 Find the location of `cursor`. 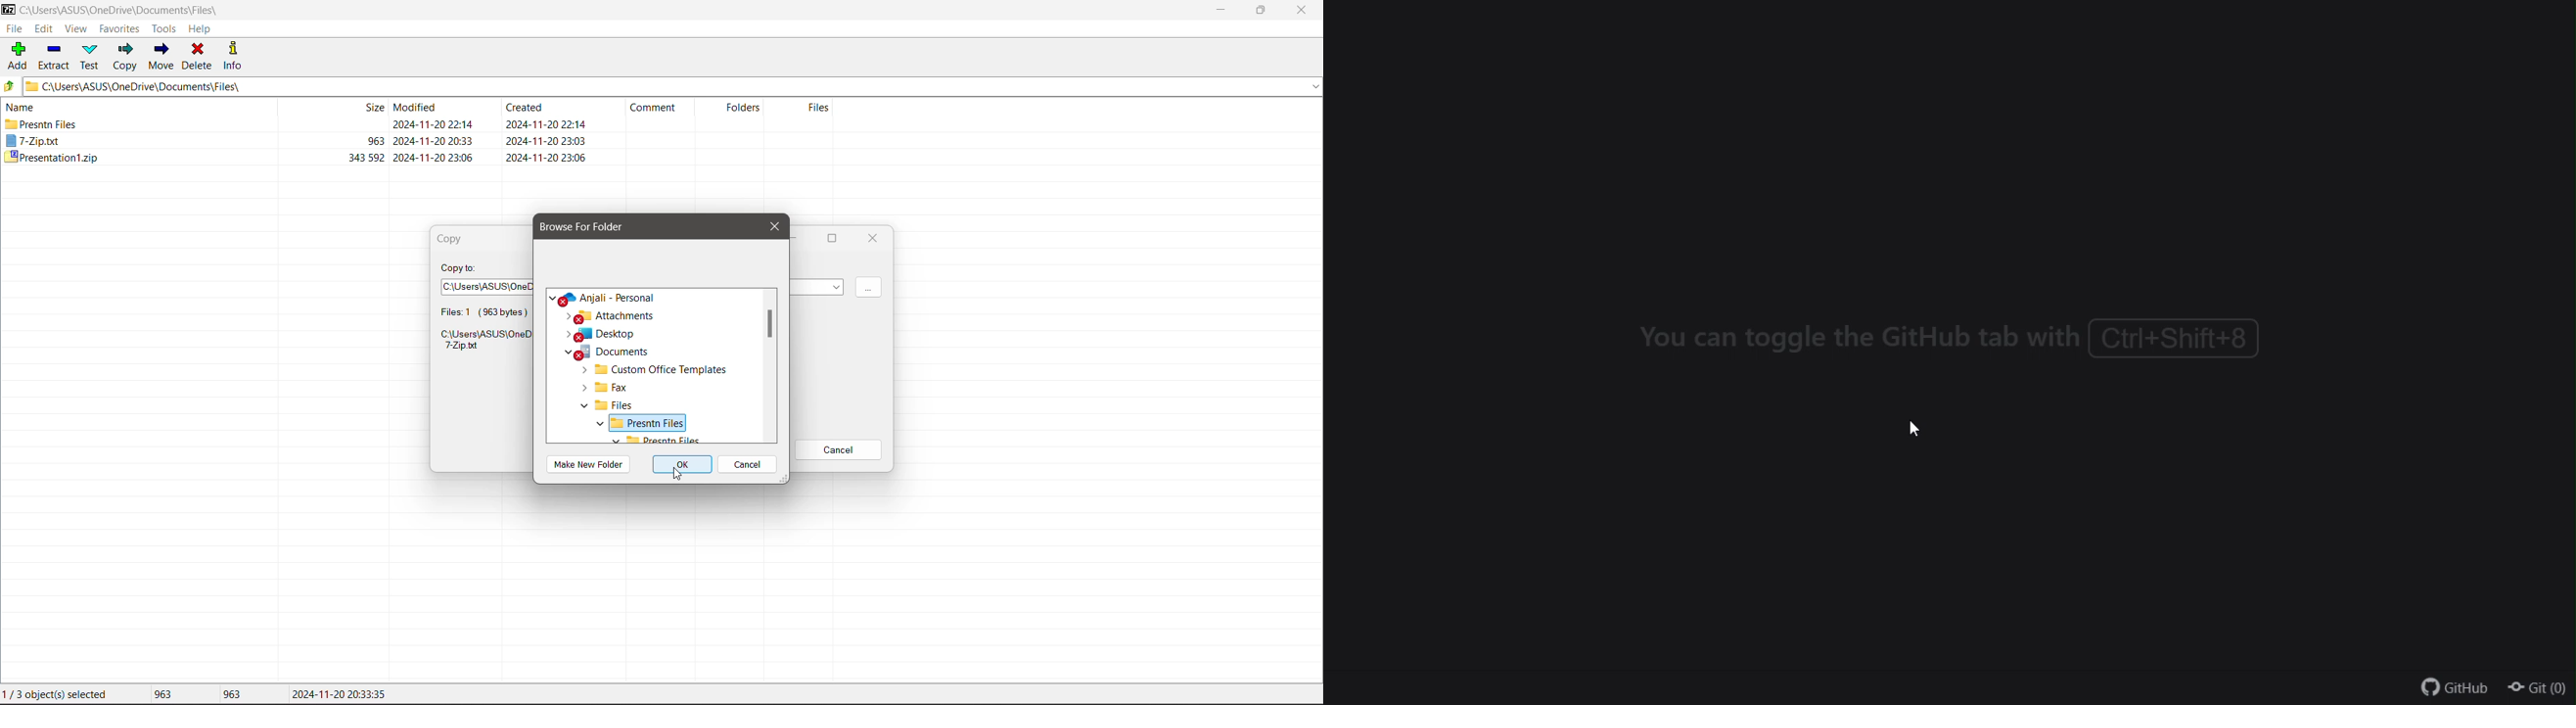

cursor is located at coordinates (1919, 429).